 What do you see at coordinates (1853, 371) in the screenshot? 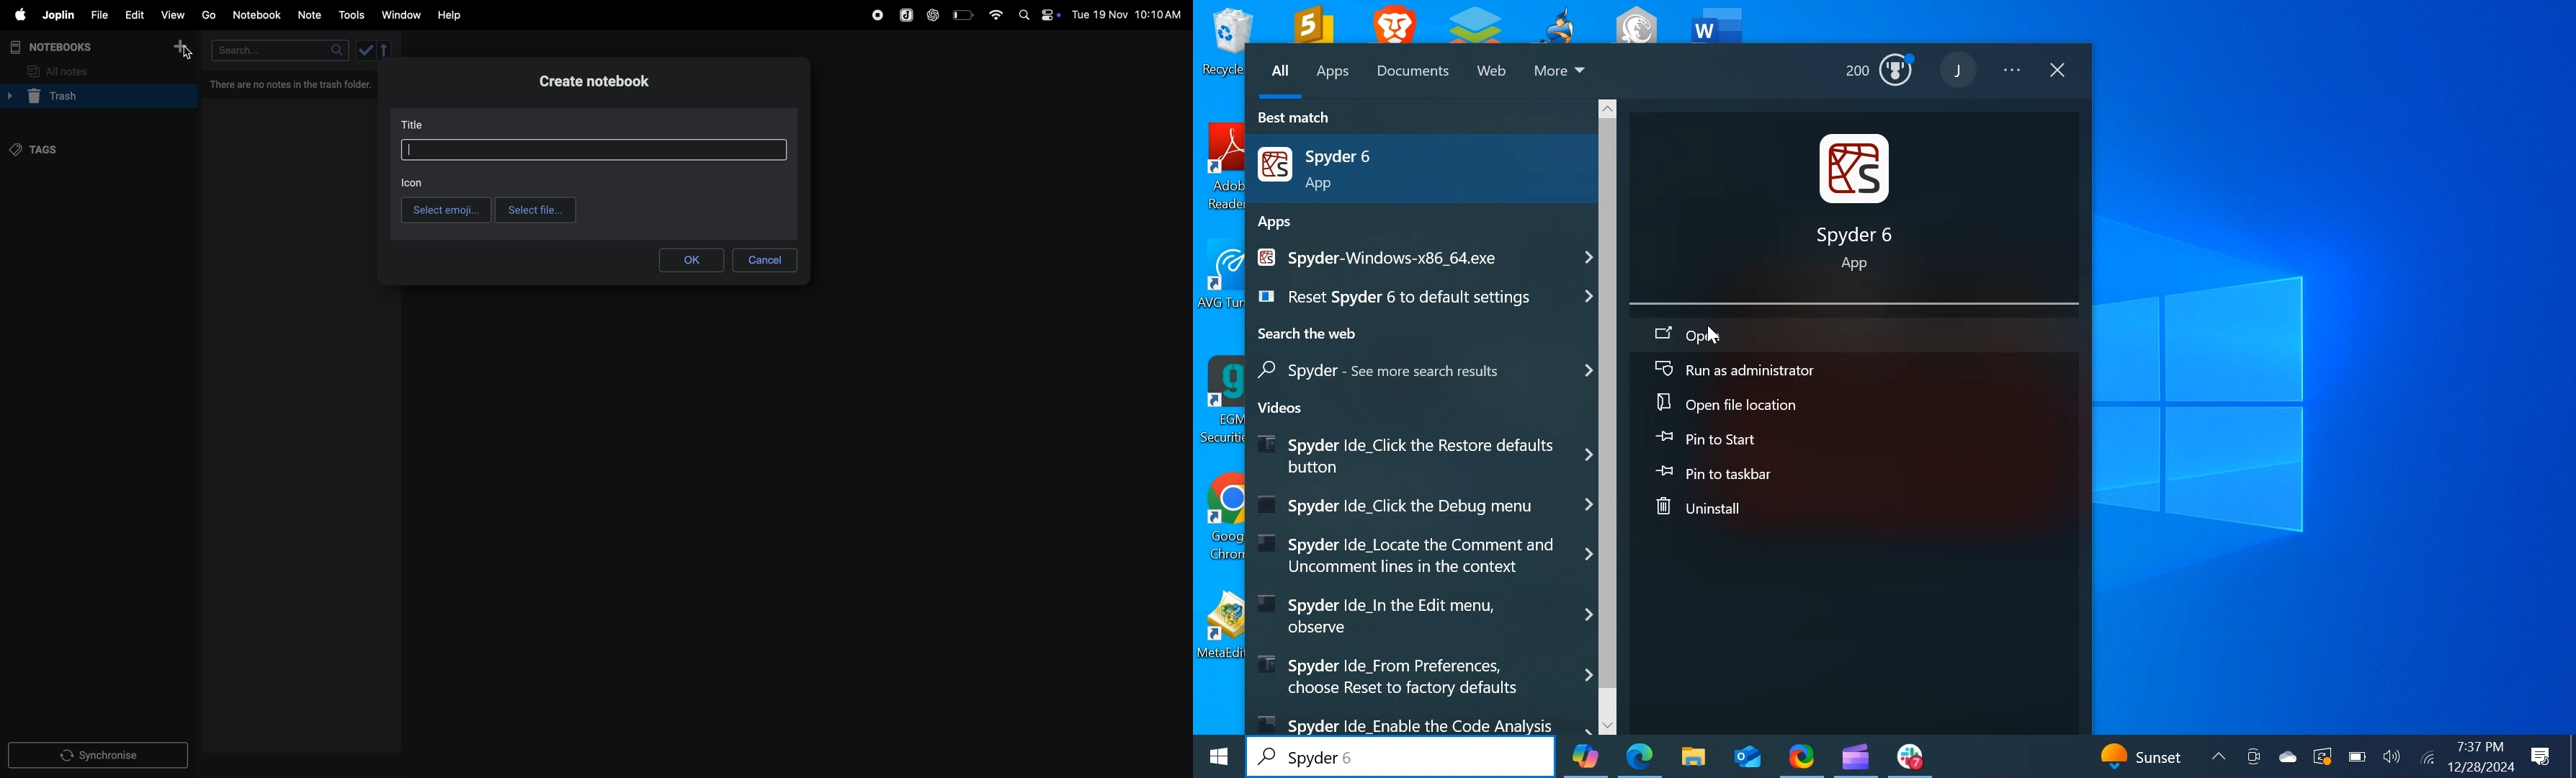
I see `Run as Administrator` at bounding box center [1853, 371].